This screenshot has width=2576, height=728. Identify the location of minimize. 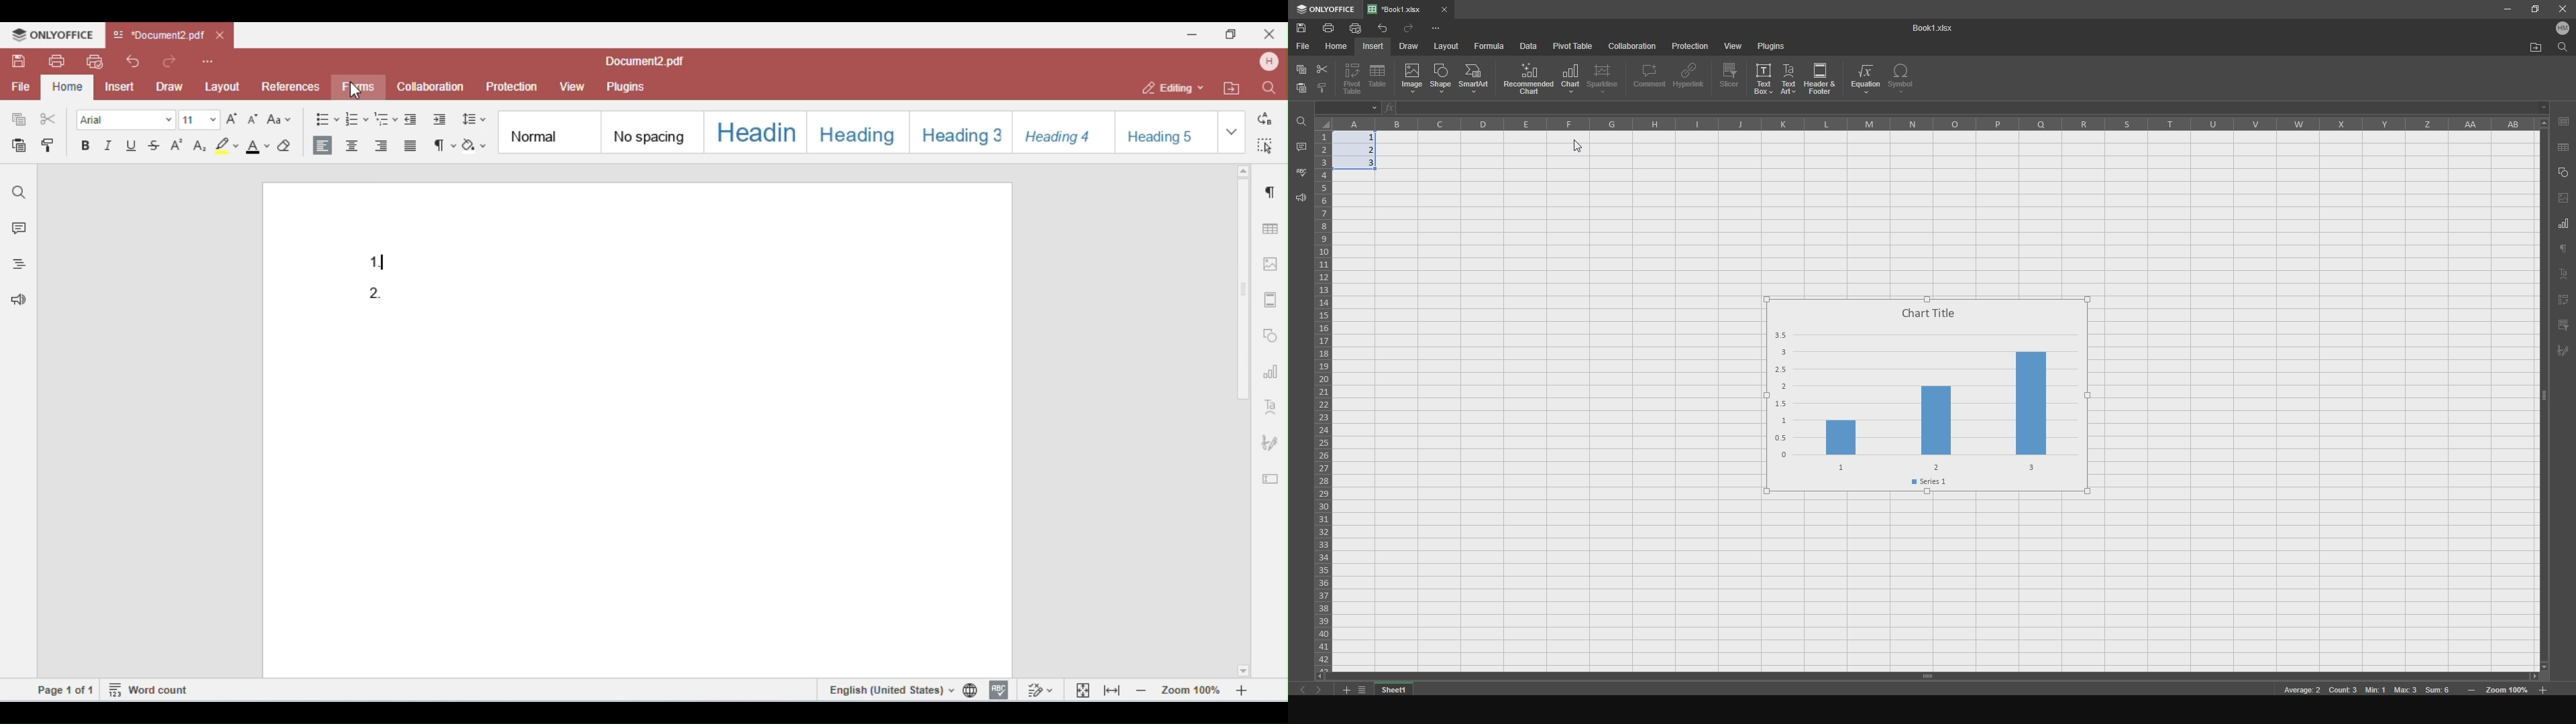
(2506, 11).